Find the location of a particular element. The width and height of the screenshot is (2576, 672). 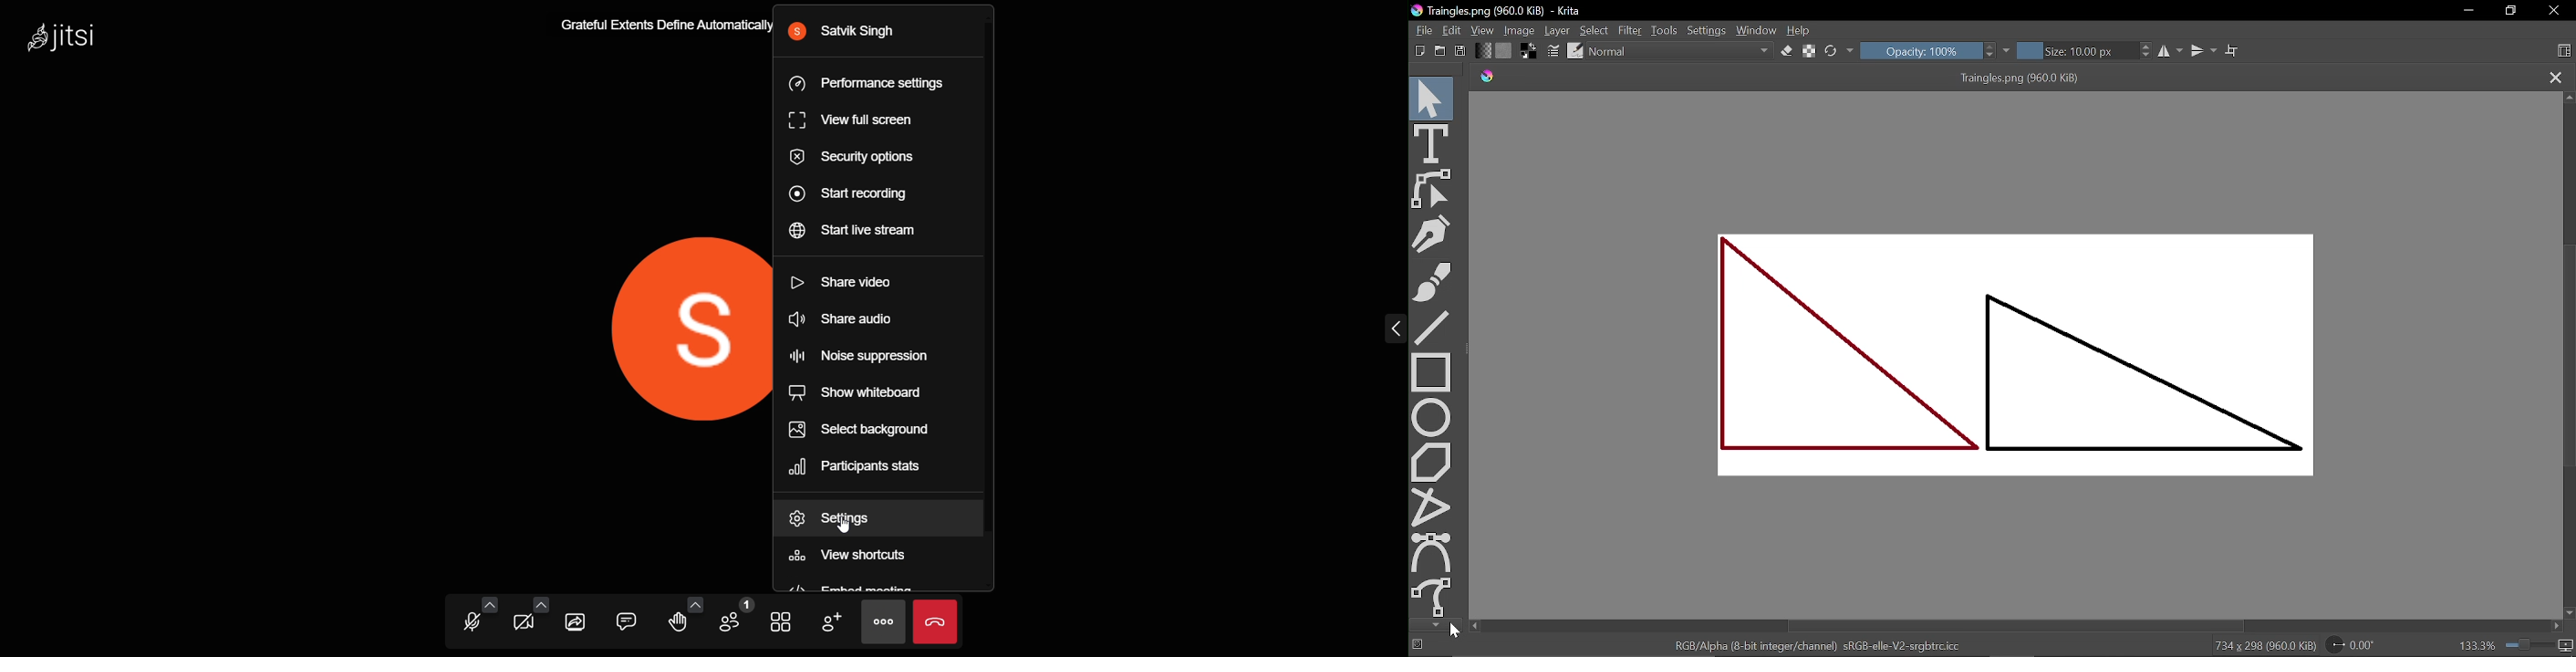

Move up is located at coordinates (2569, 98).